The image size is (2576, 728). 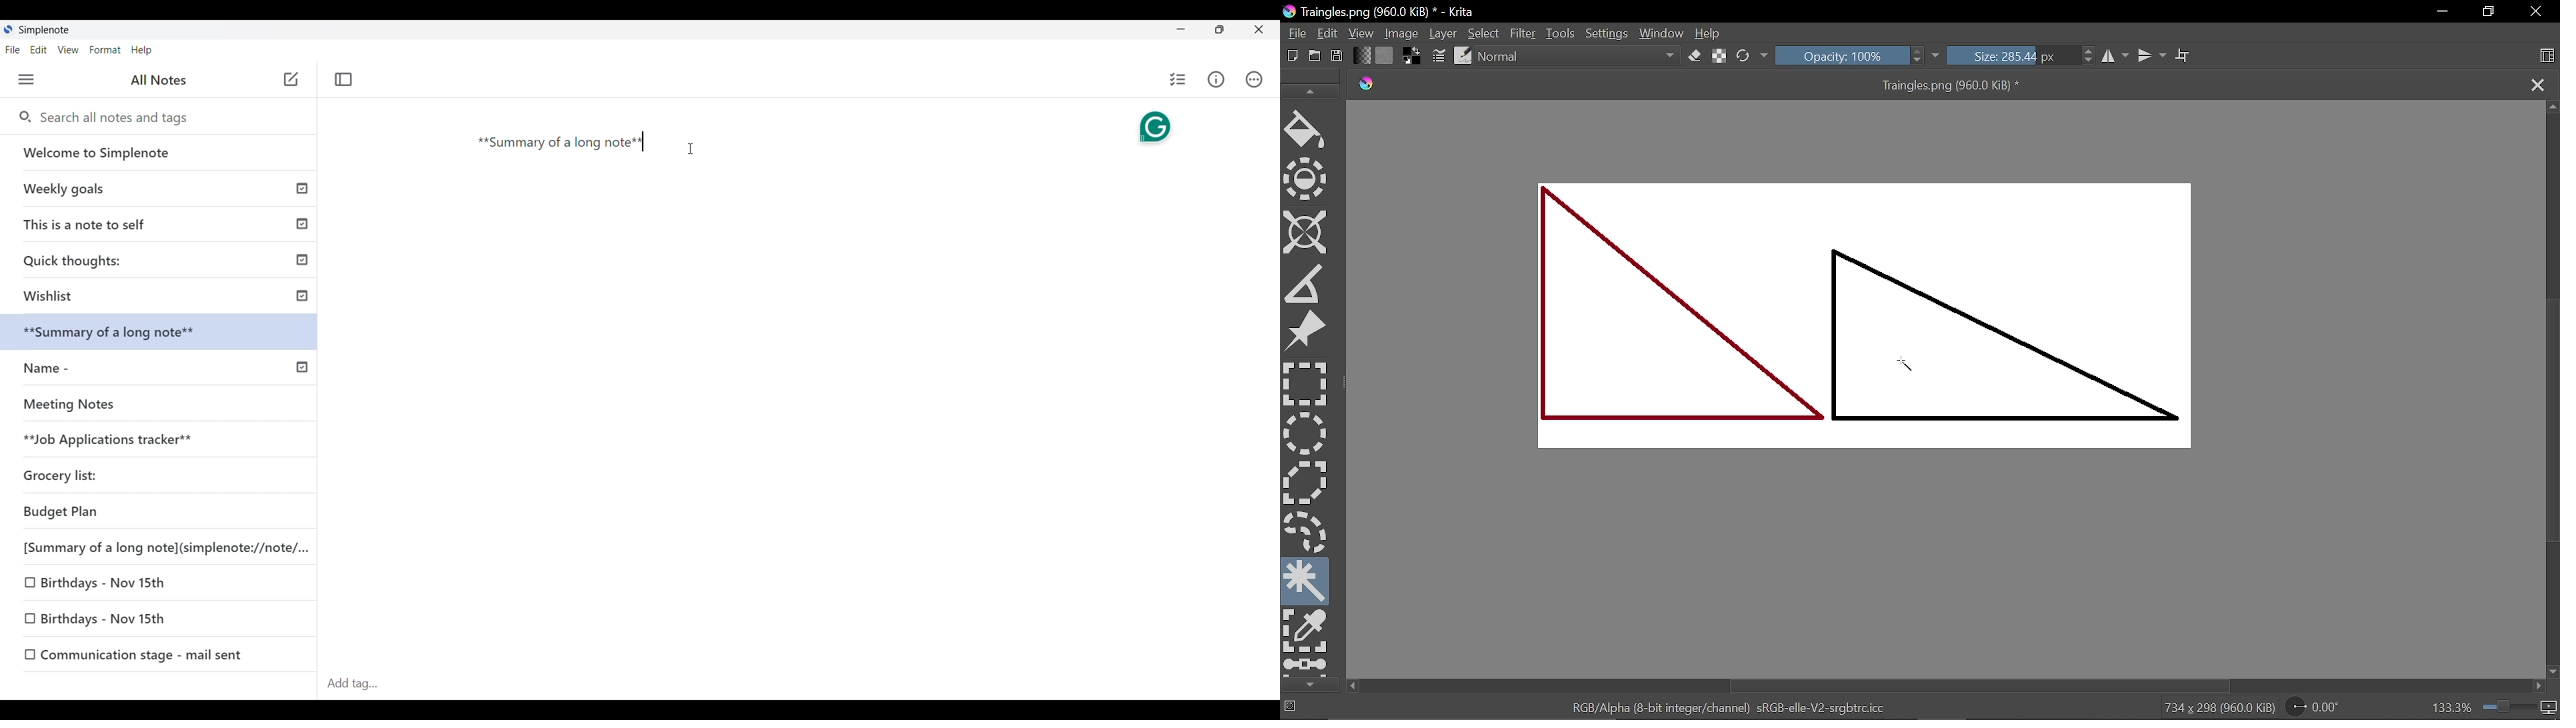 What do you see at coordinates (159, 79) in the screenshot?
I see `All notes` at bounding box center [159, 79].